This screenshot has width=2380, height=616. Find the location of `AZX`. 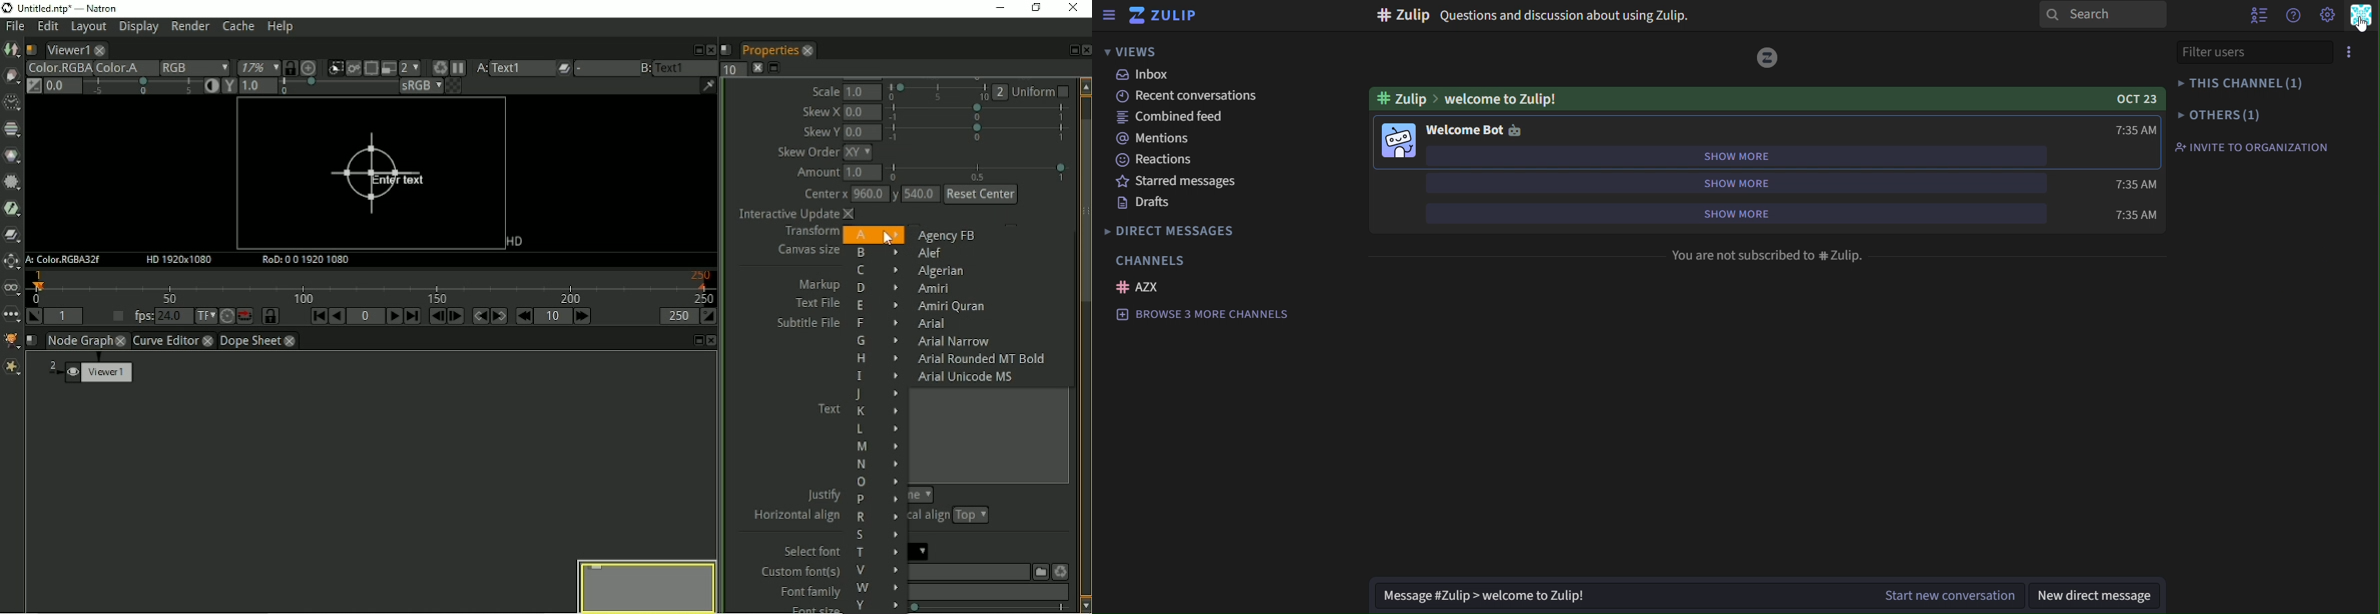

AZX is located at coordinates (1142, 287).